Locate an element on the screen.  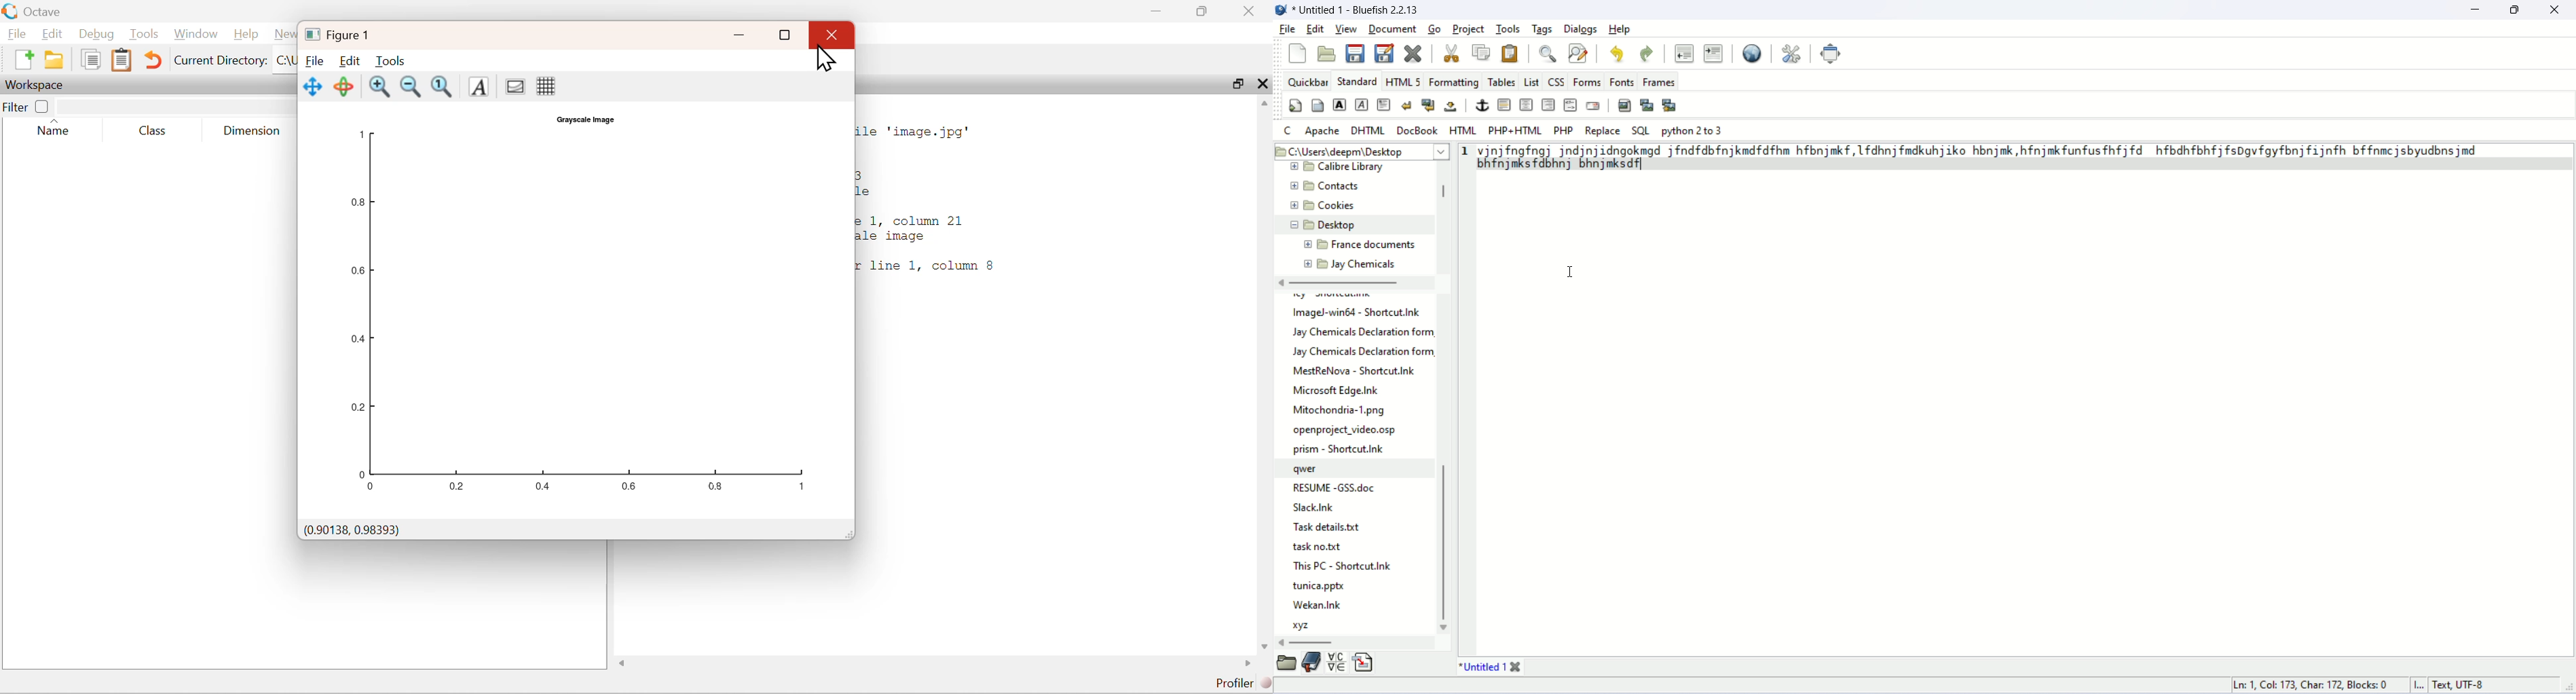
Tools is located at coordinates (145, 35).